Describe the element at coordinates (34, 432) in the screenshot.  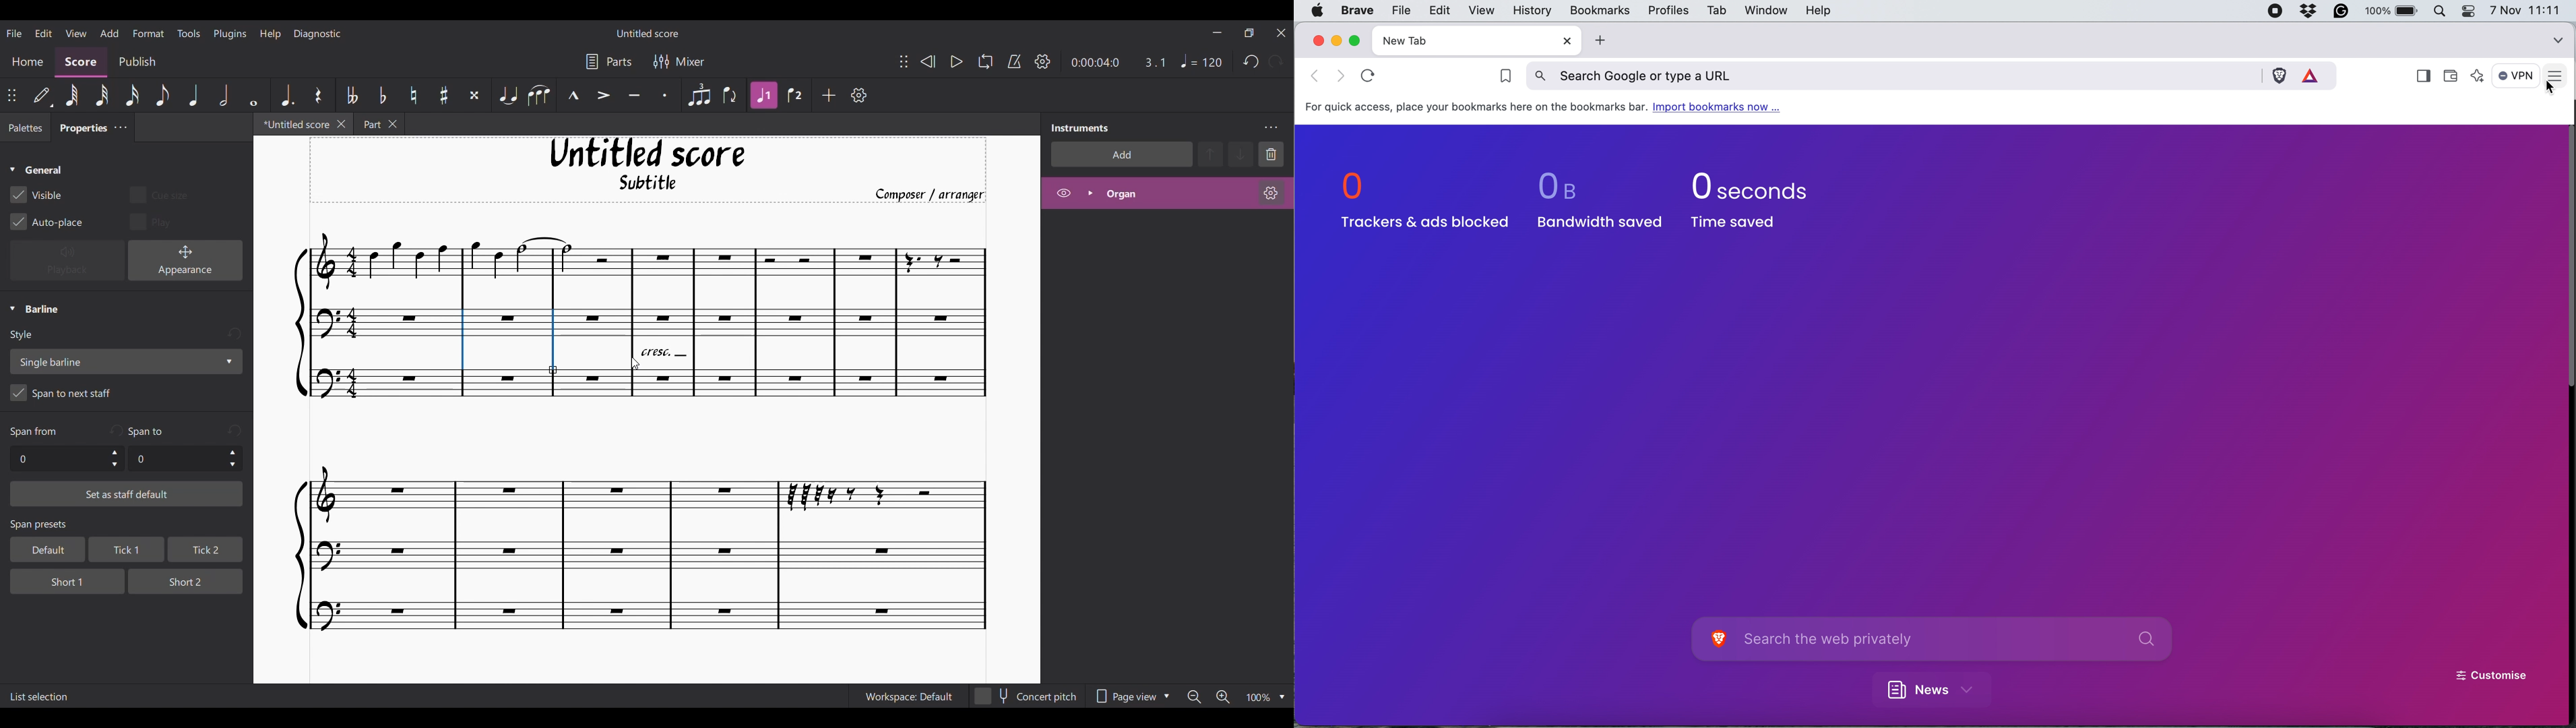
I see `Indicates text space for Span from` at that location.